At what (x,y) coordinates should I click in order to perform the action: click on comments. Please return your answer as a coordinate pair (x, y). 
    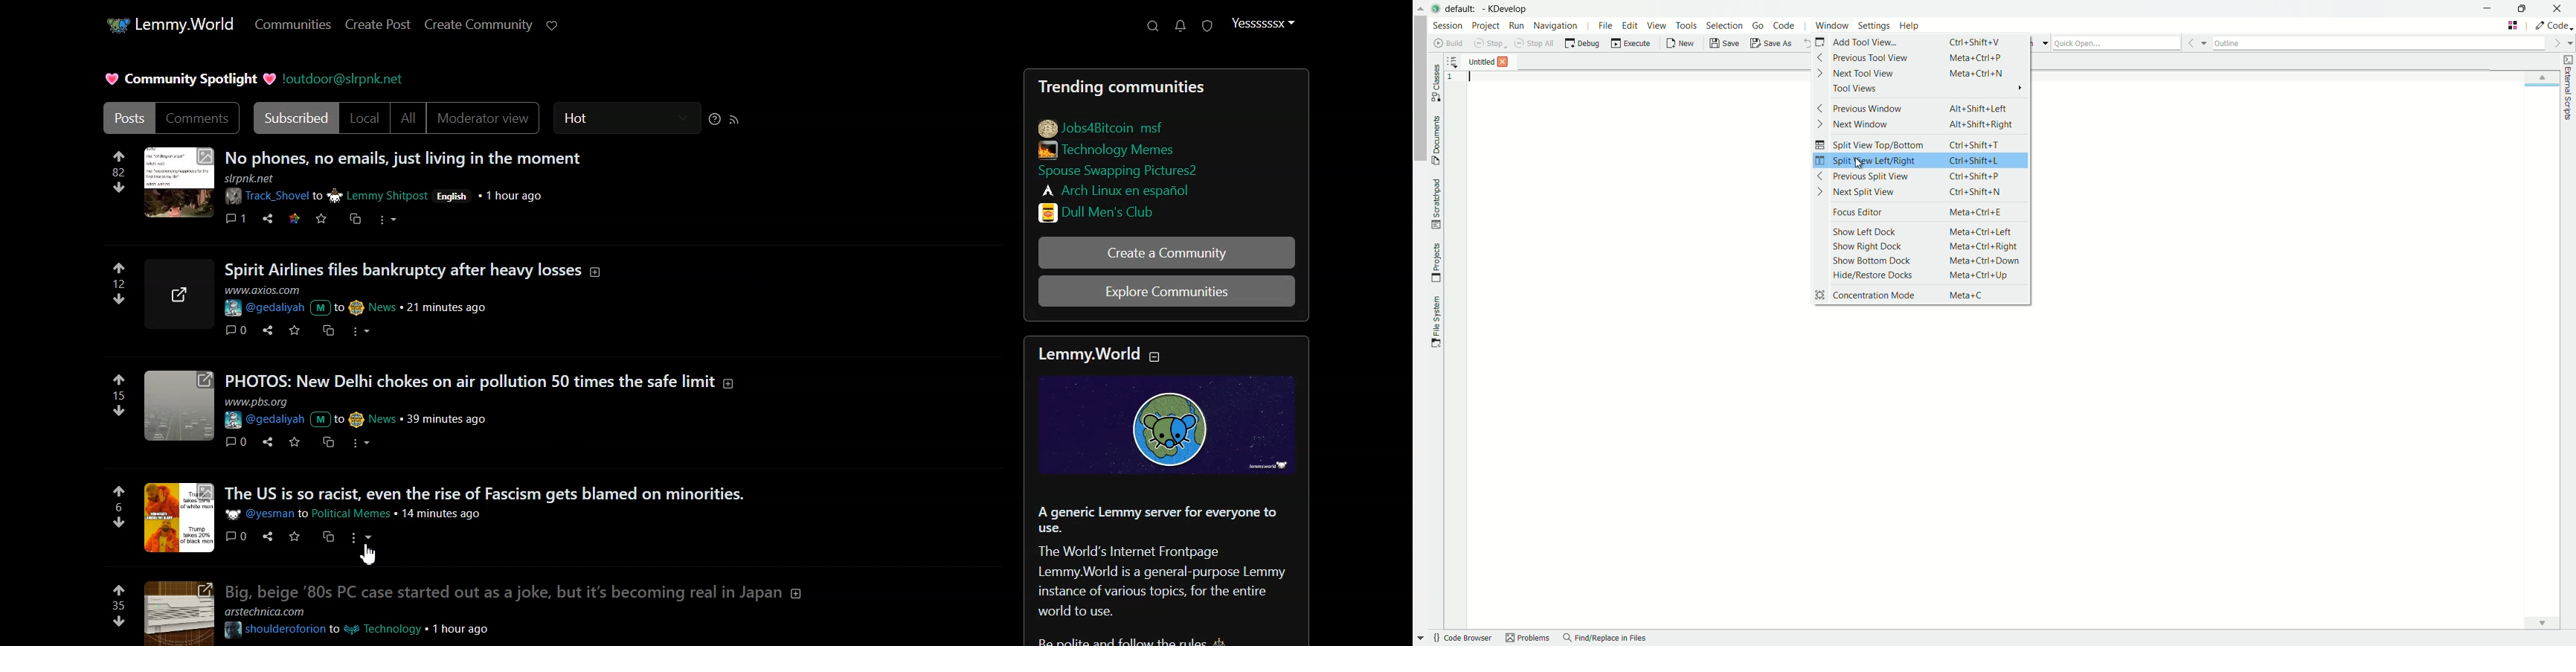
    Looking at the image, I should click on (237, 441).